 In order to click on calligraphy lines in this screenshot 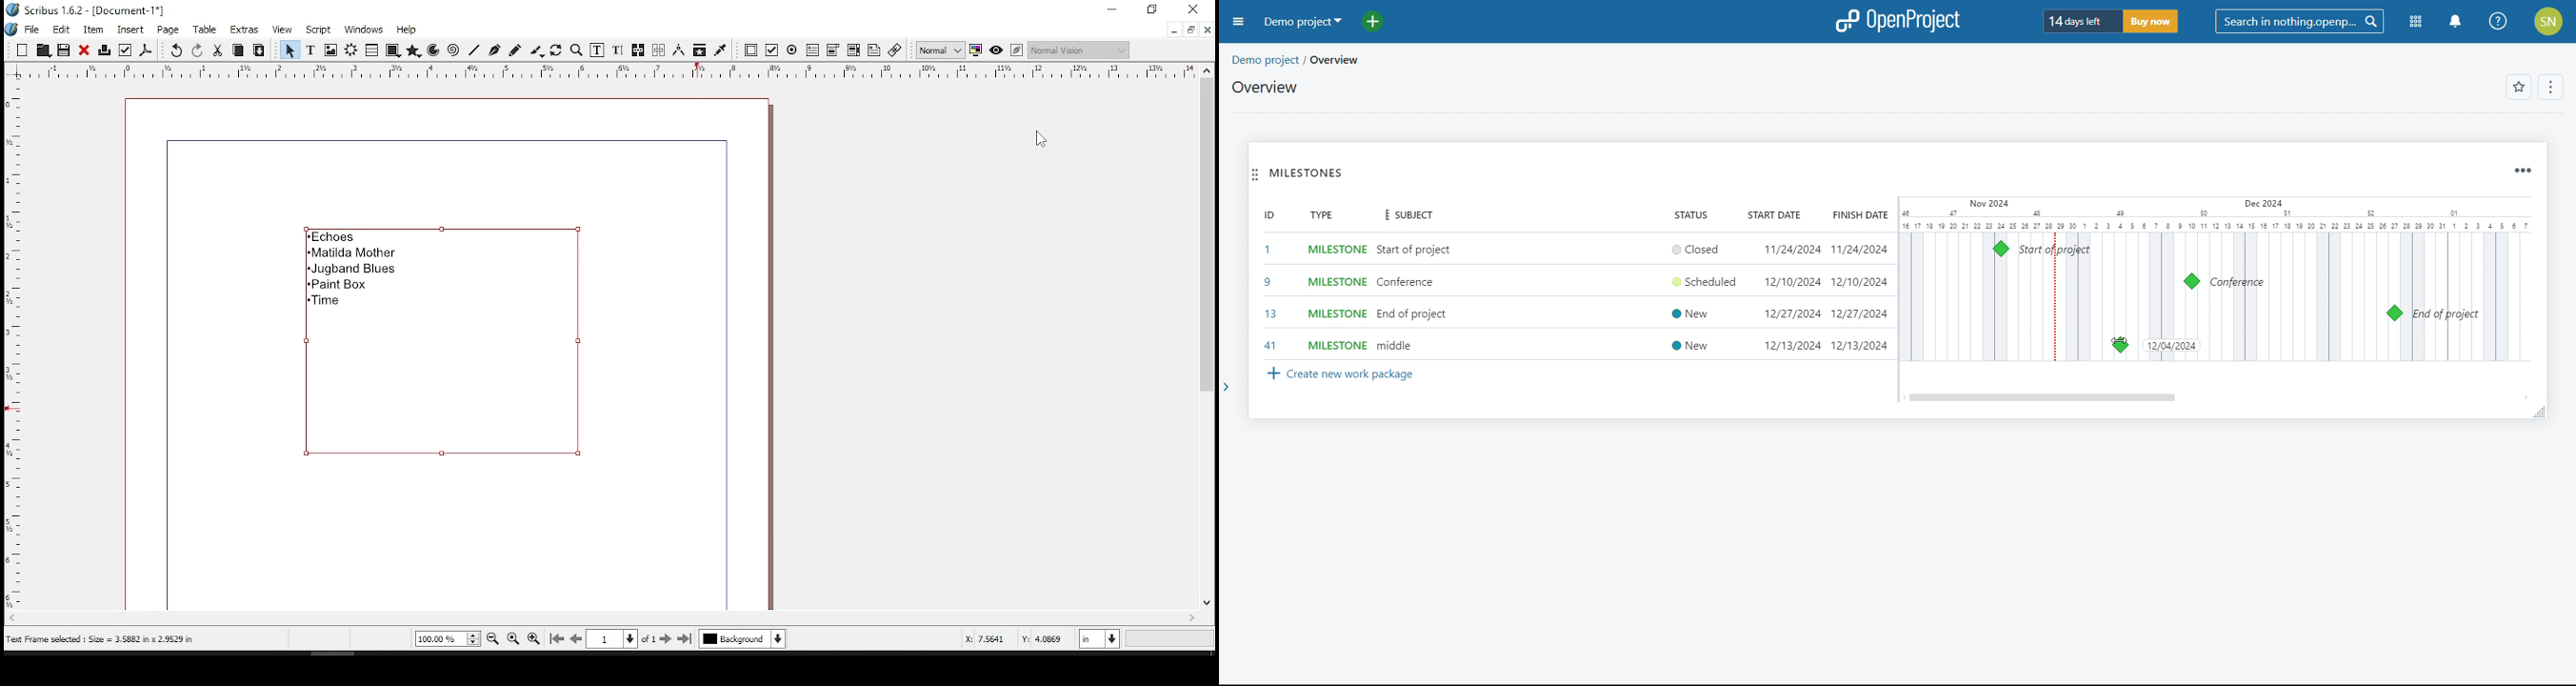, I will do `click(537, 50)`.